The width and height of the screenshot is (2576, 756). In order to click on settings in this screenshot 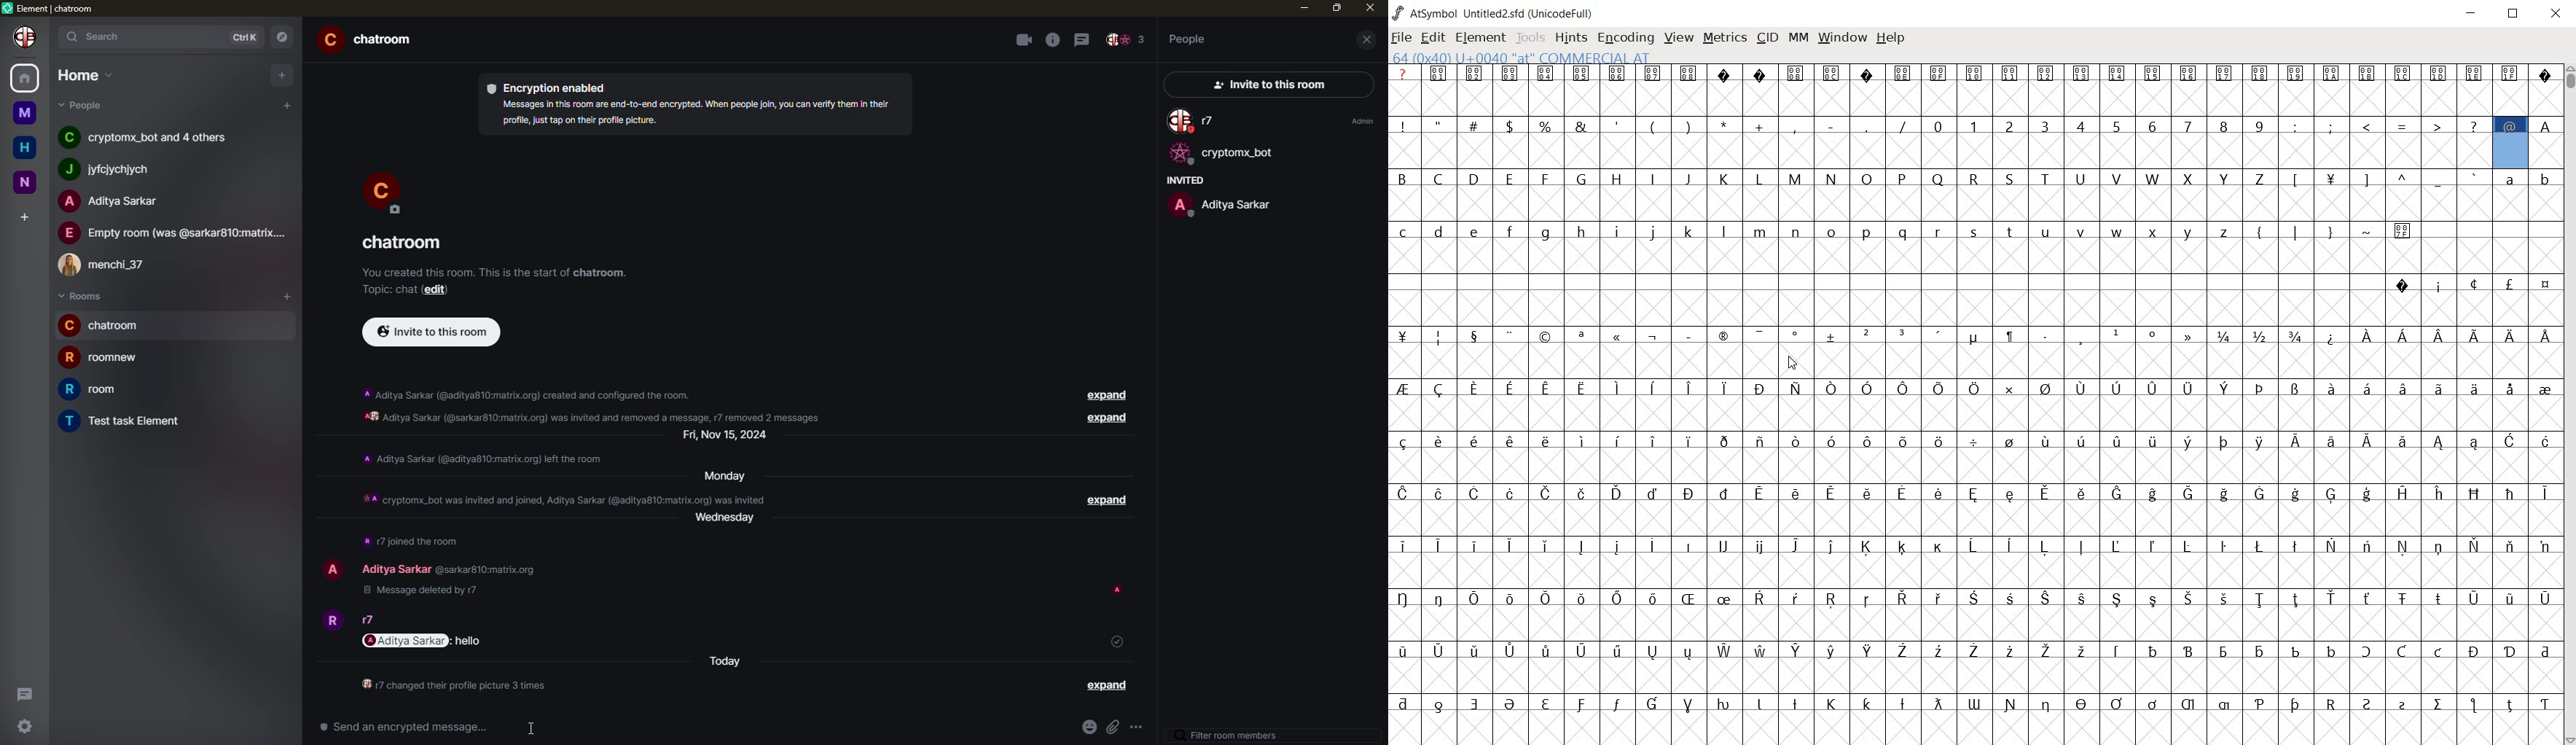, I will do `click(26, 725)`.